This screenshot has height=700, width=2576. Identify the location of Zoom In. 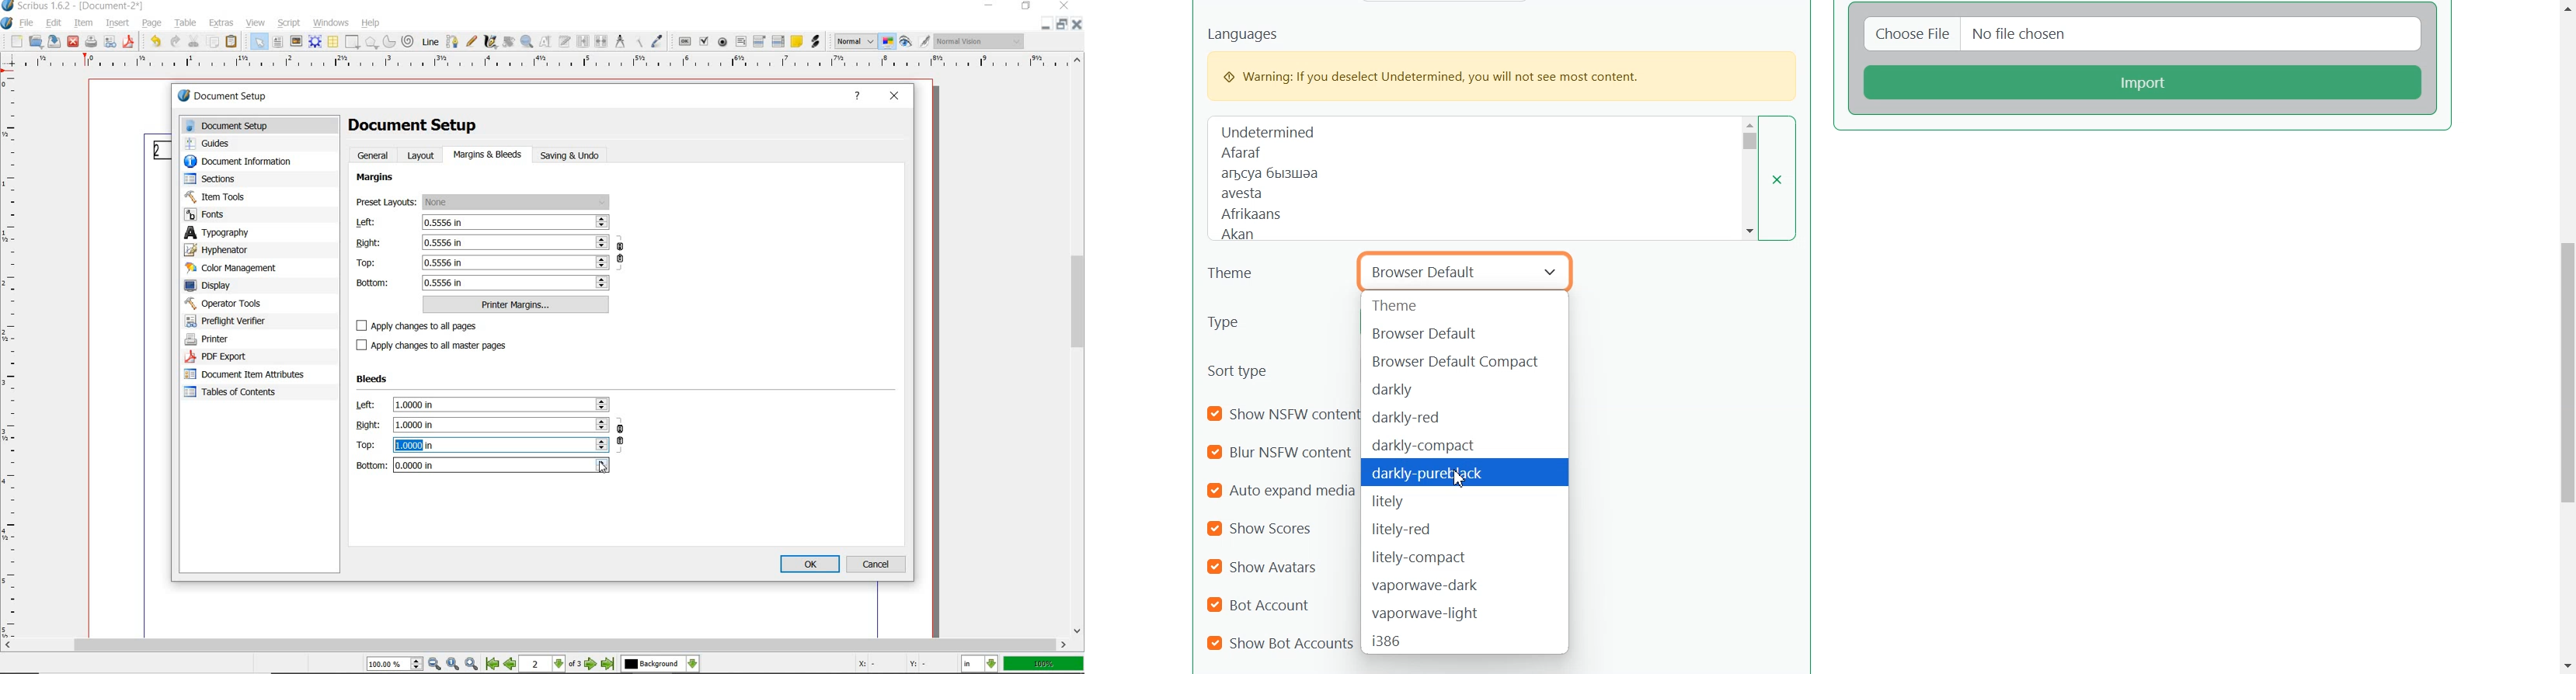
(473, 665).